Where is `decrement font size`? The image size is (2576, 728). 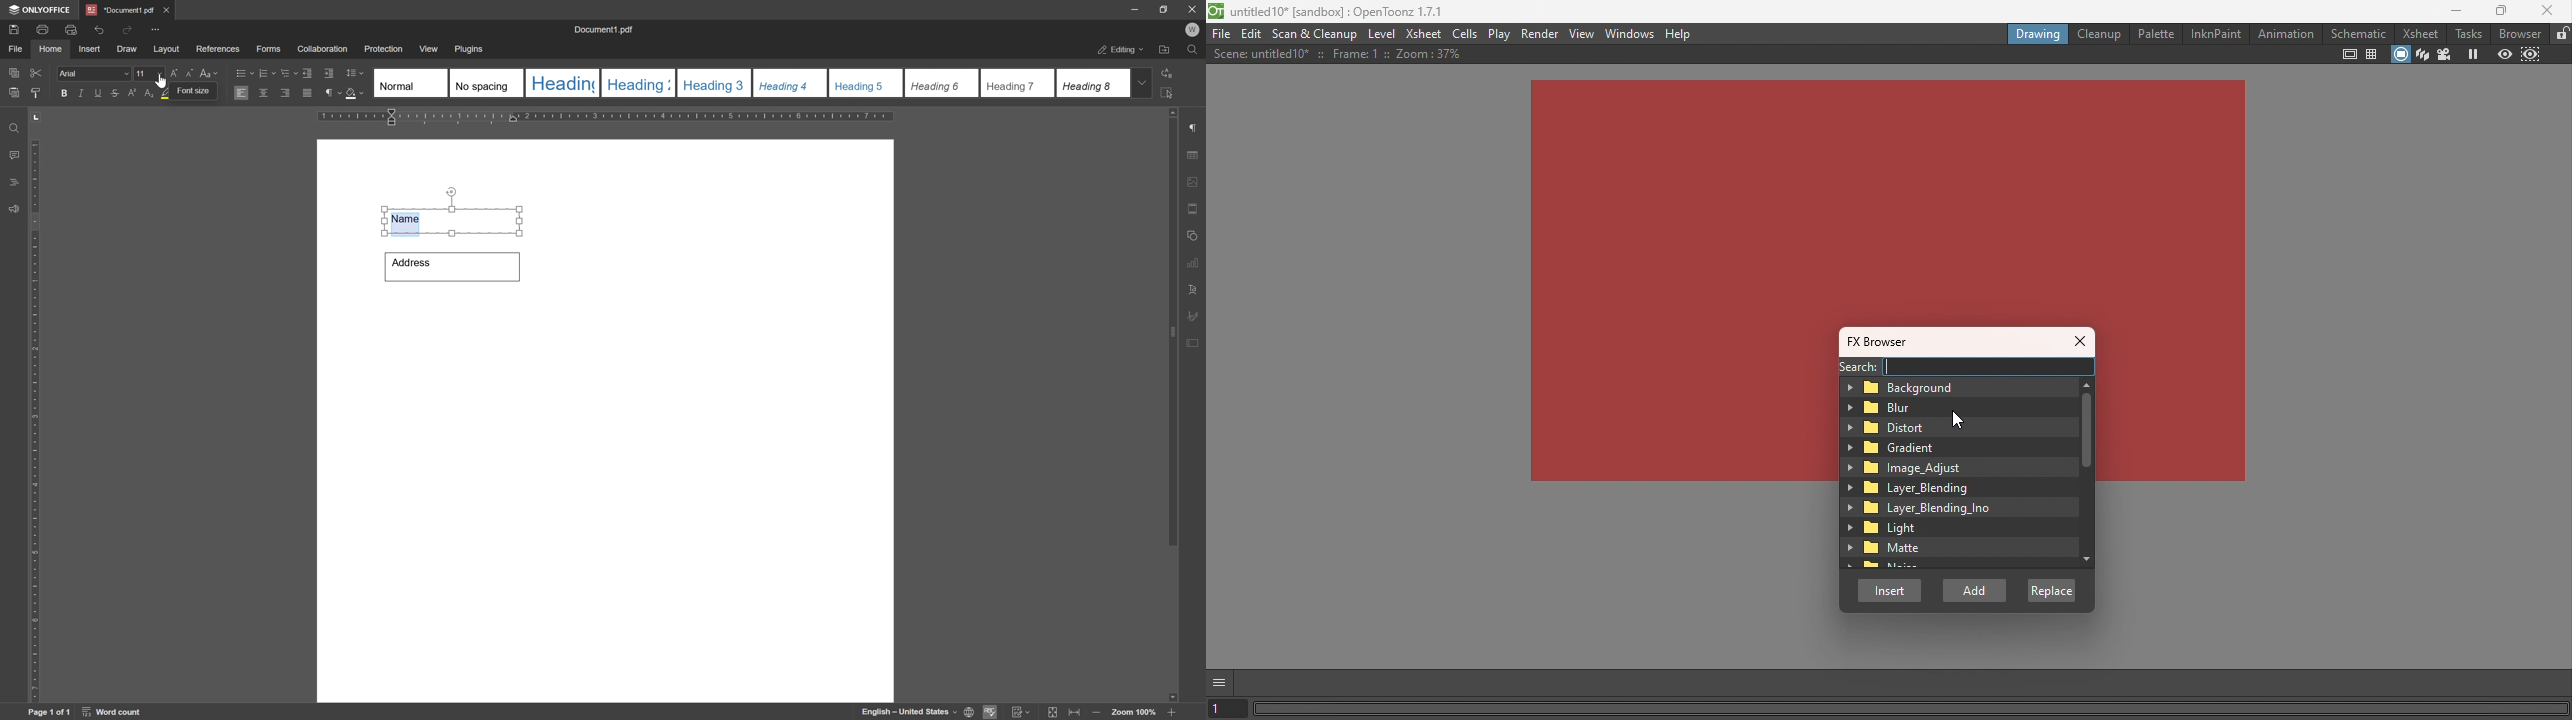
decrement font size is located at coordinates (188, 74).